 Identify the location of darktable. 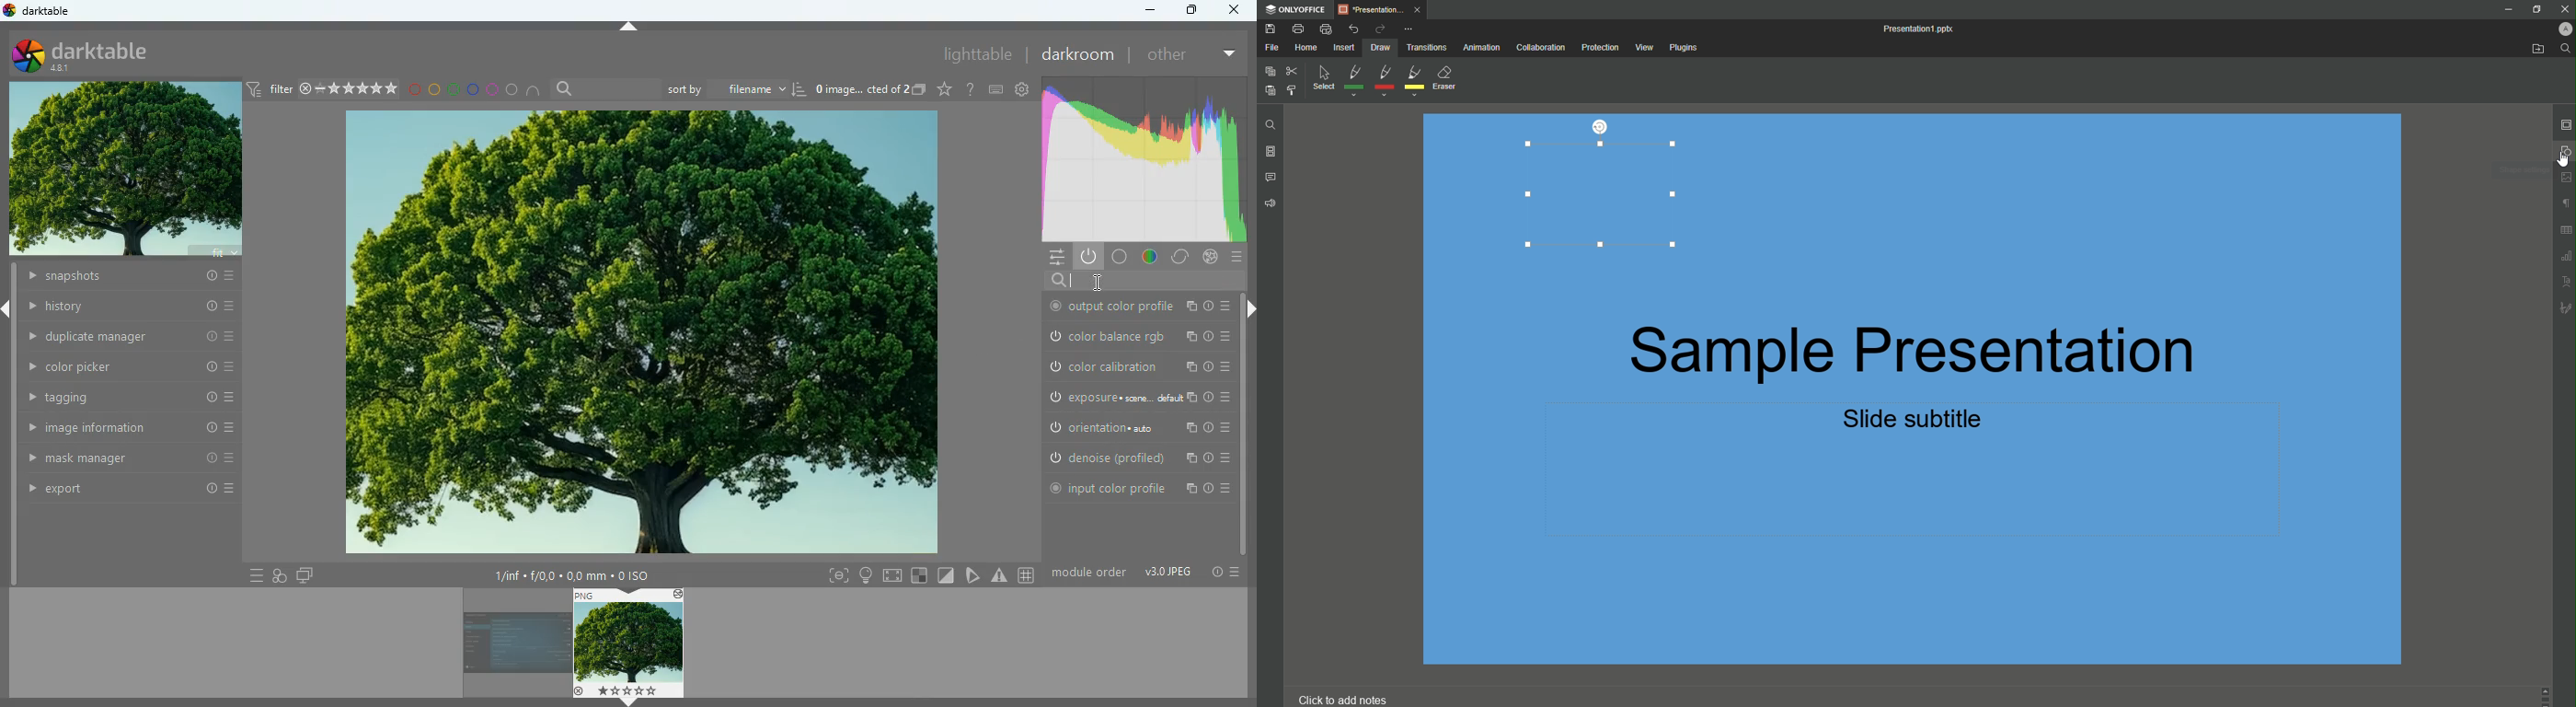
(40, 12).